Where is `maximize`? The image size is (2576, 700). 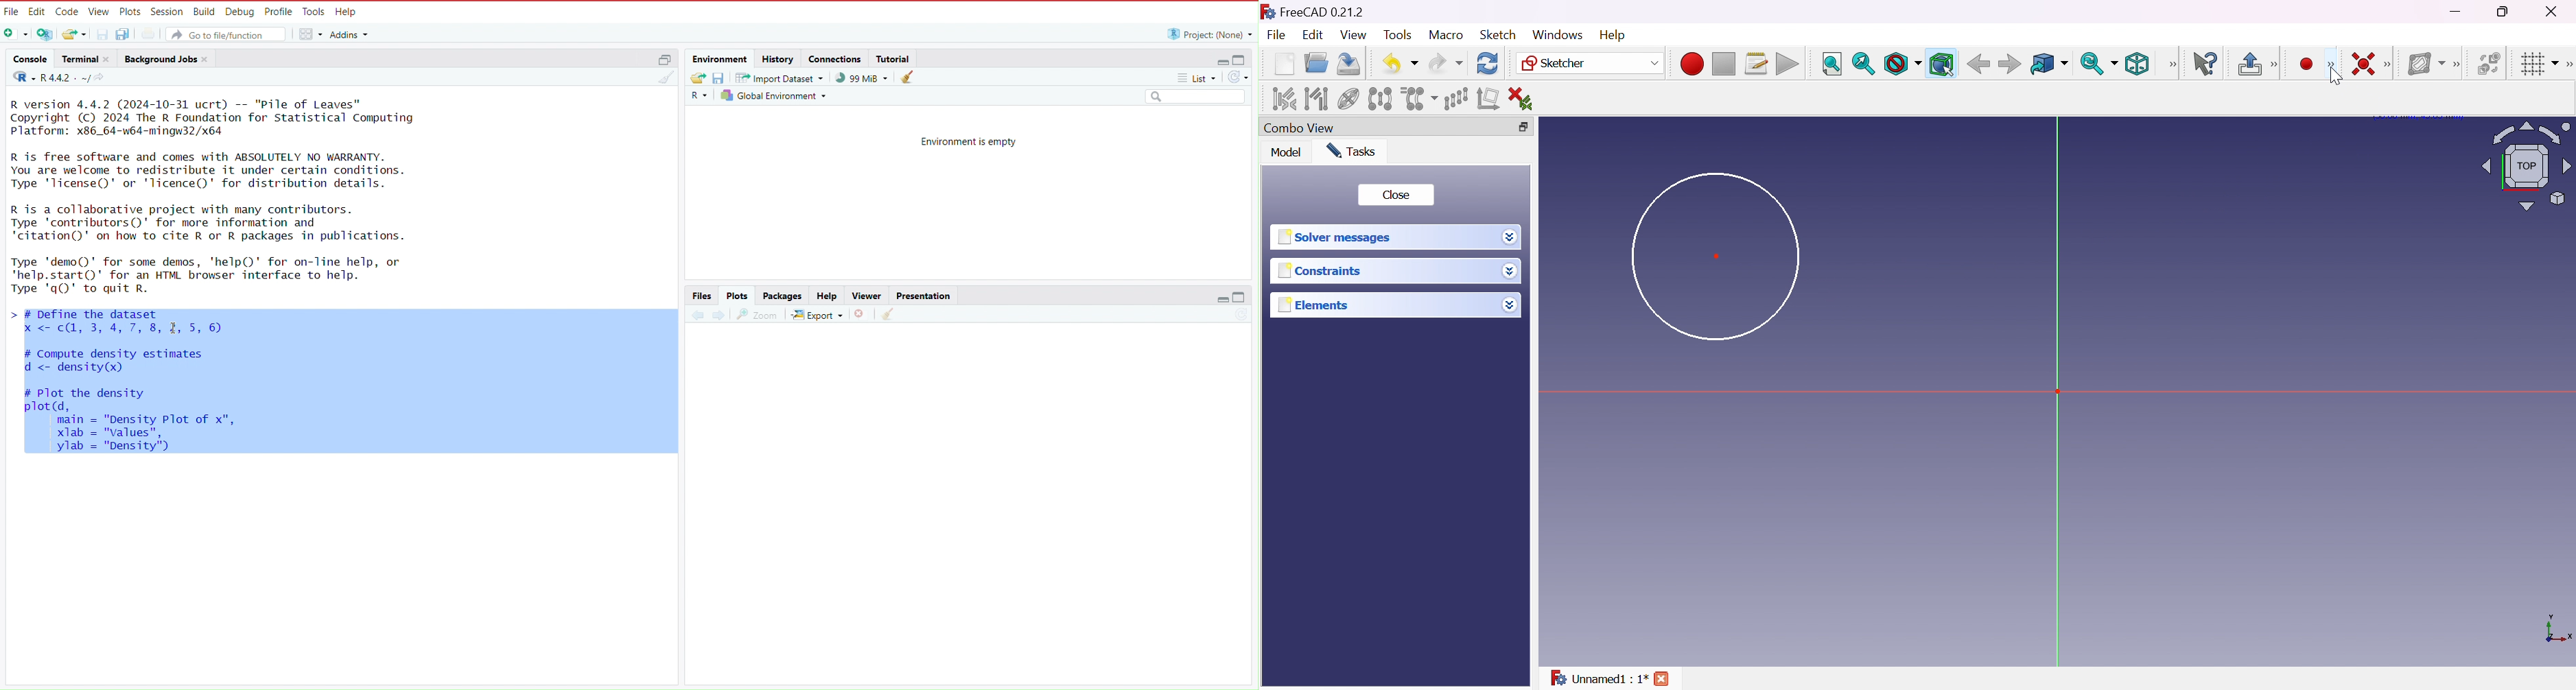 maximize is located at coordinates (1244, 58).